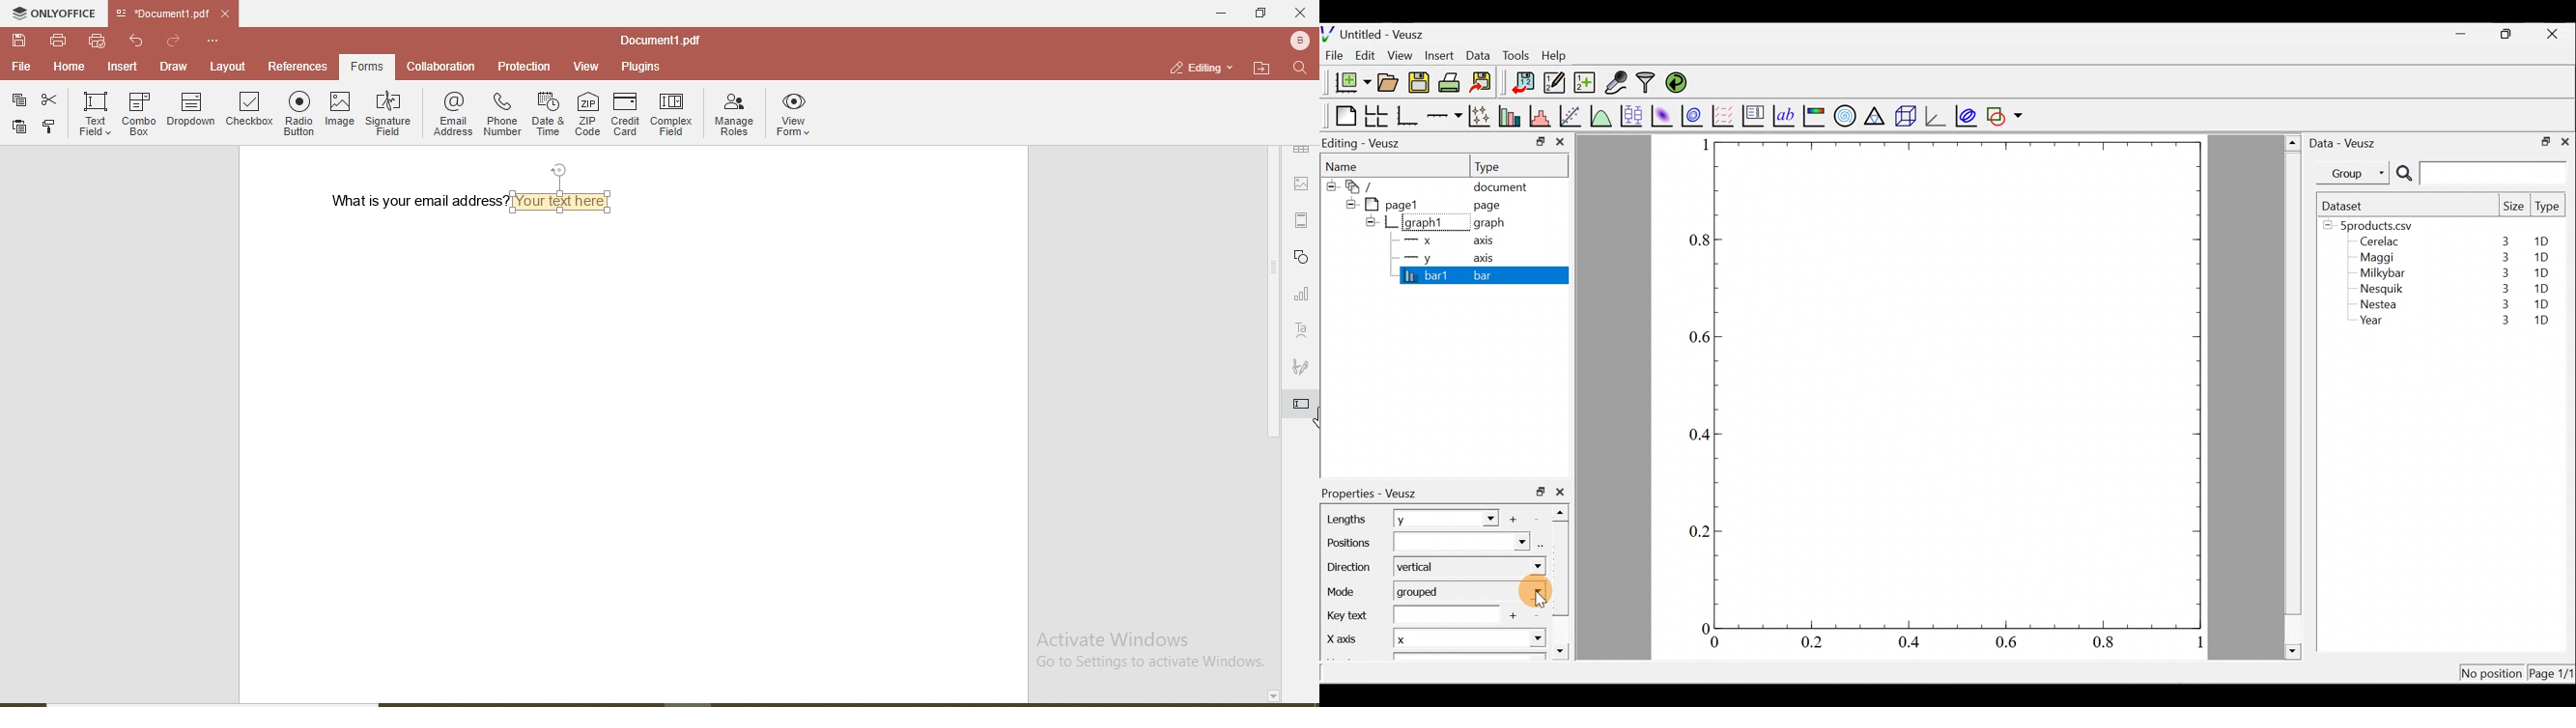 This screenshot has width=2576, height=728. I want to click on Ternary graph, so click(1876, 114).